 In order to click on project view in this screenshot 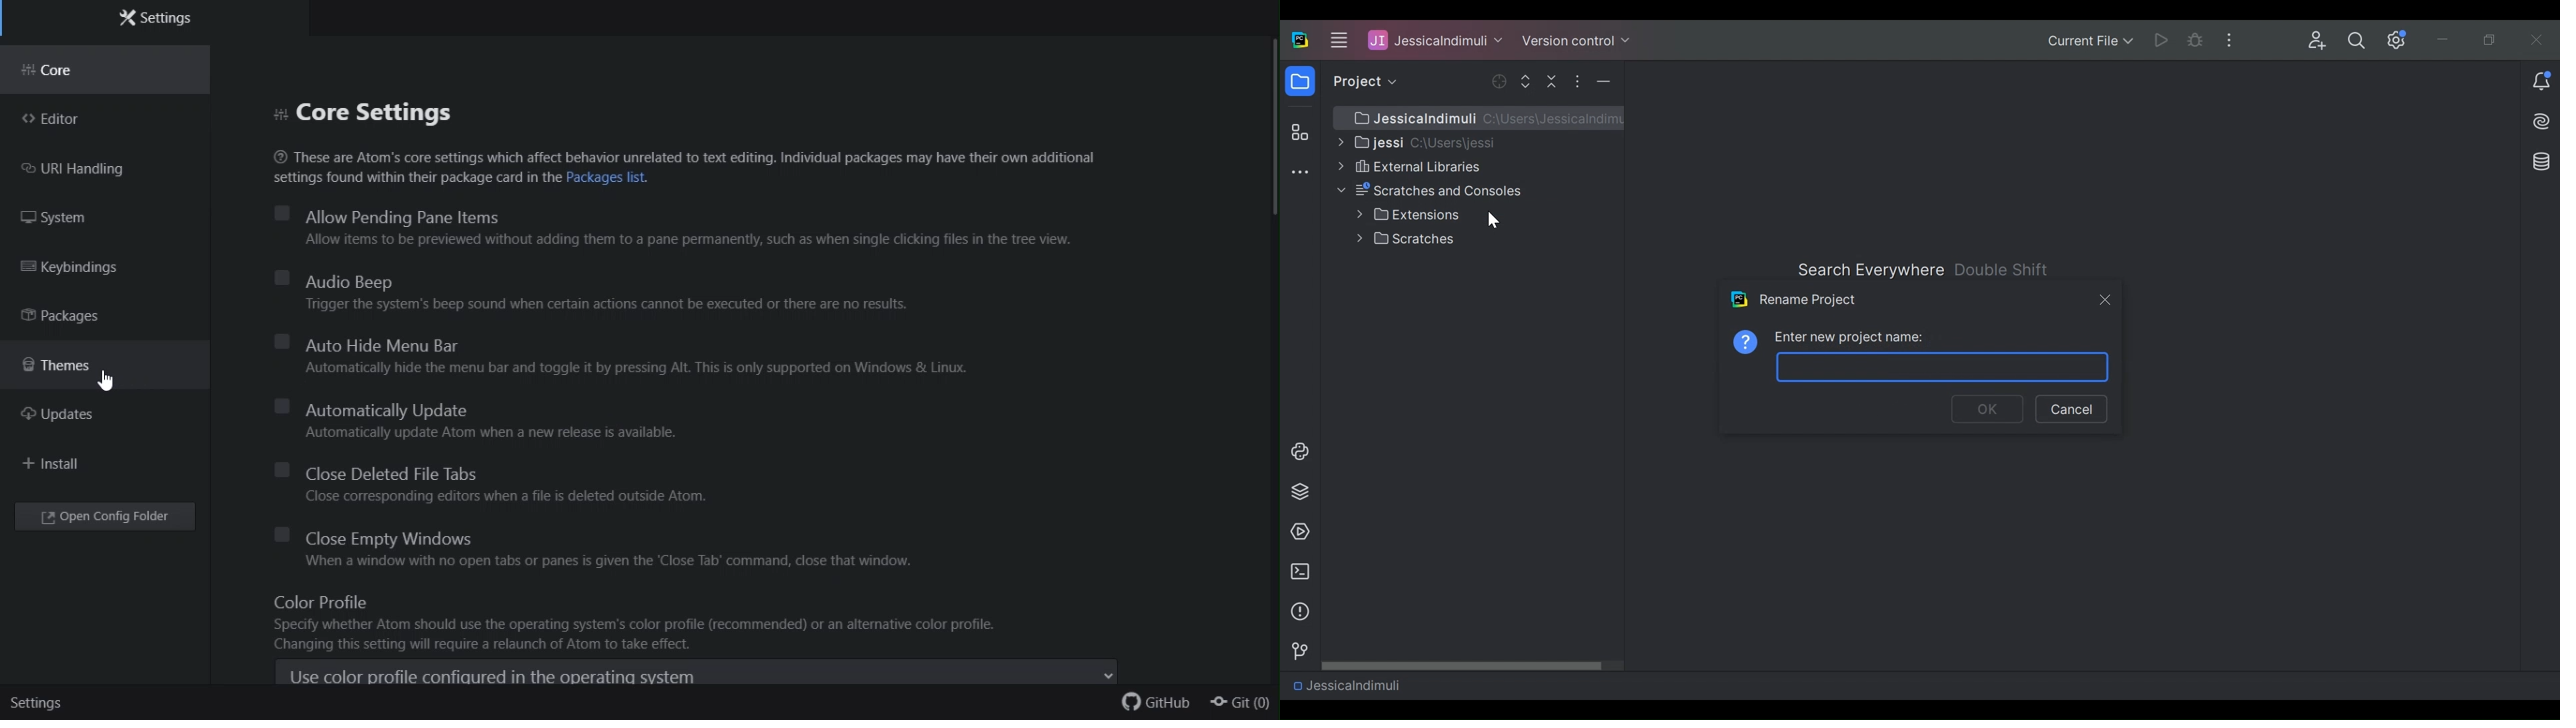, I will do `click(1361, 81)`.